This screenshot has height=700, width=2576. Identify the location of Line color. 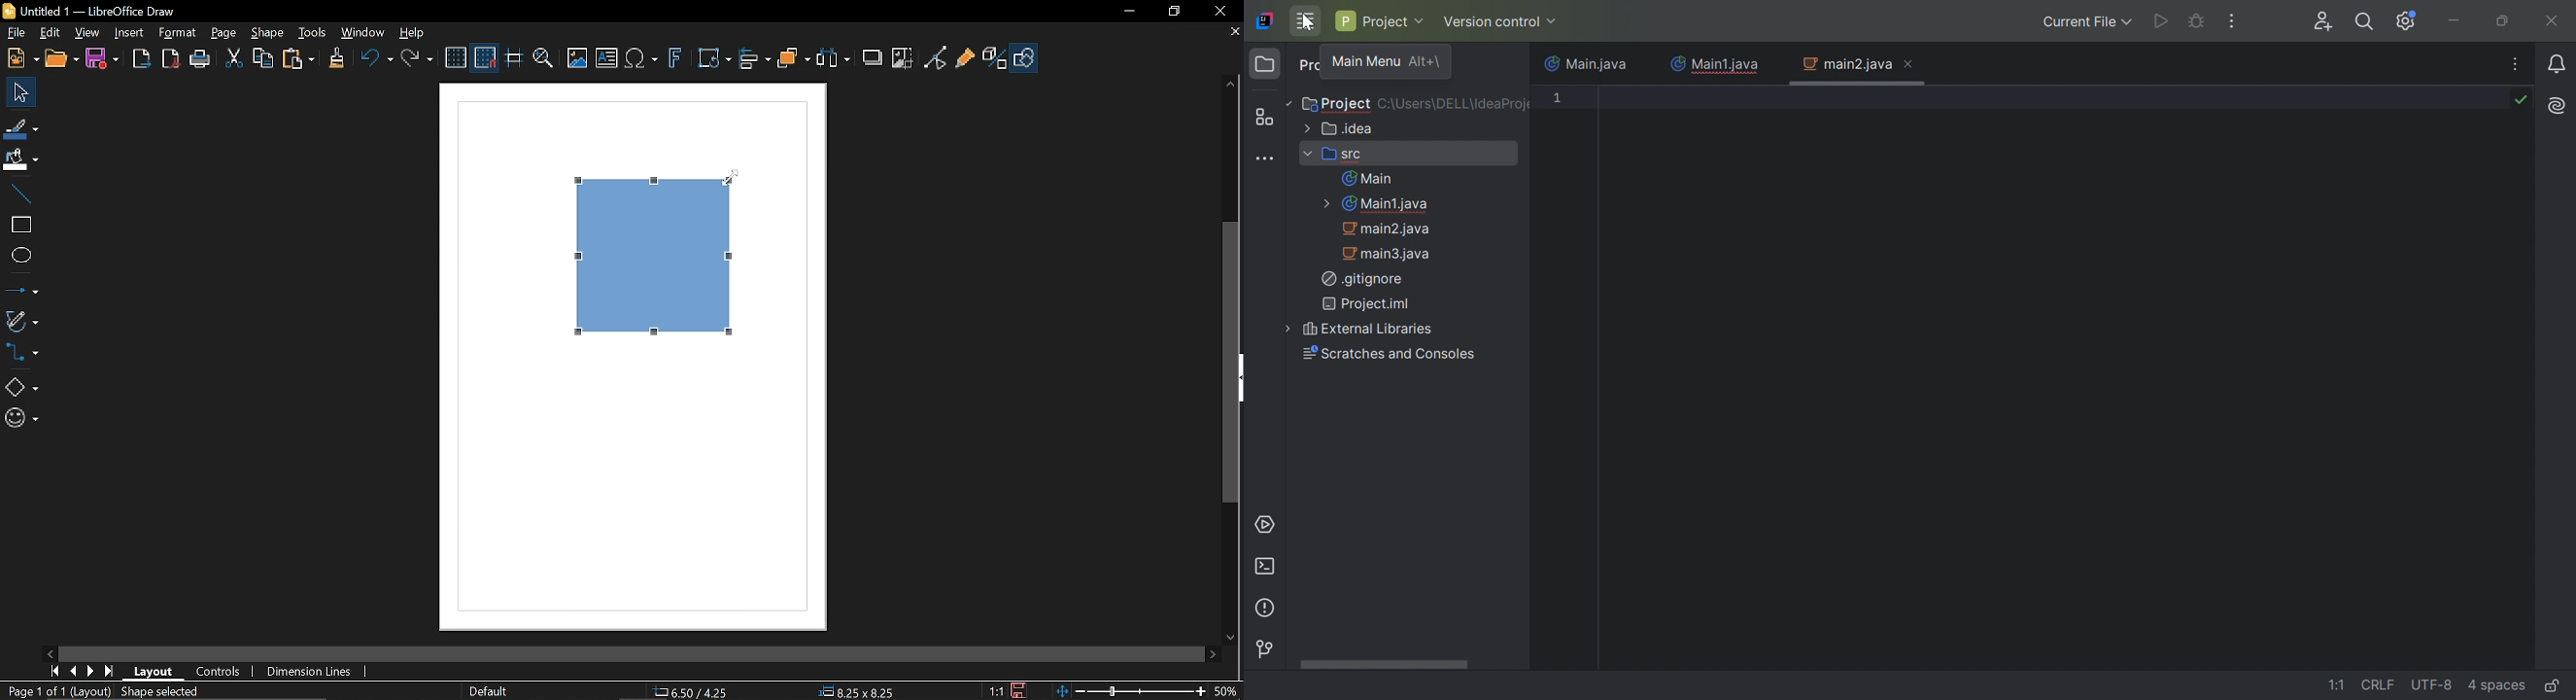
(20, 125).